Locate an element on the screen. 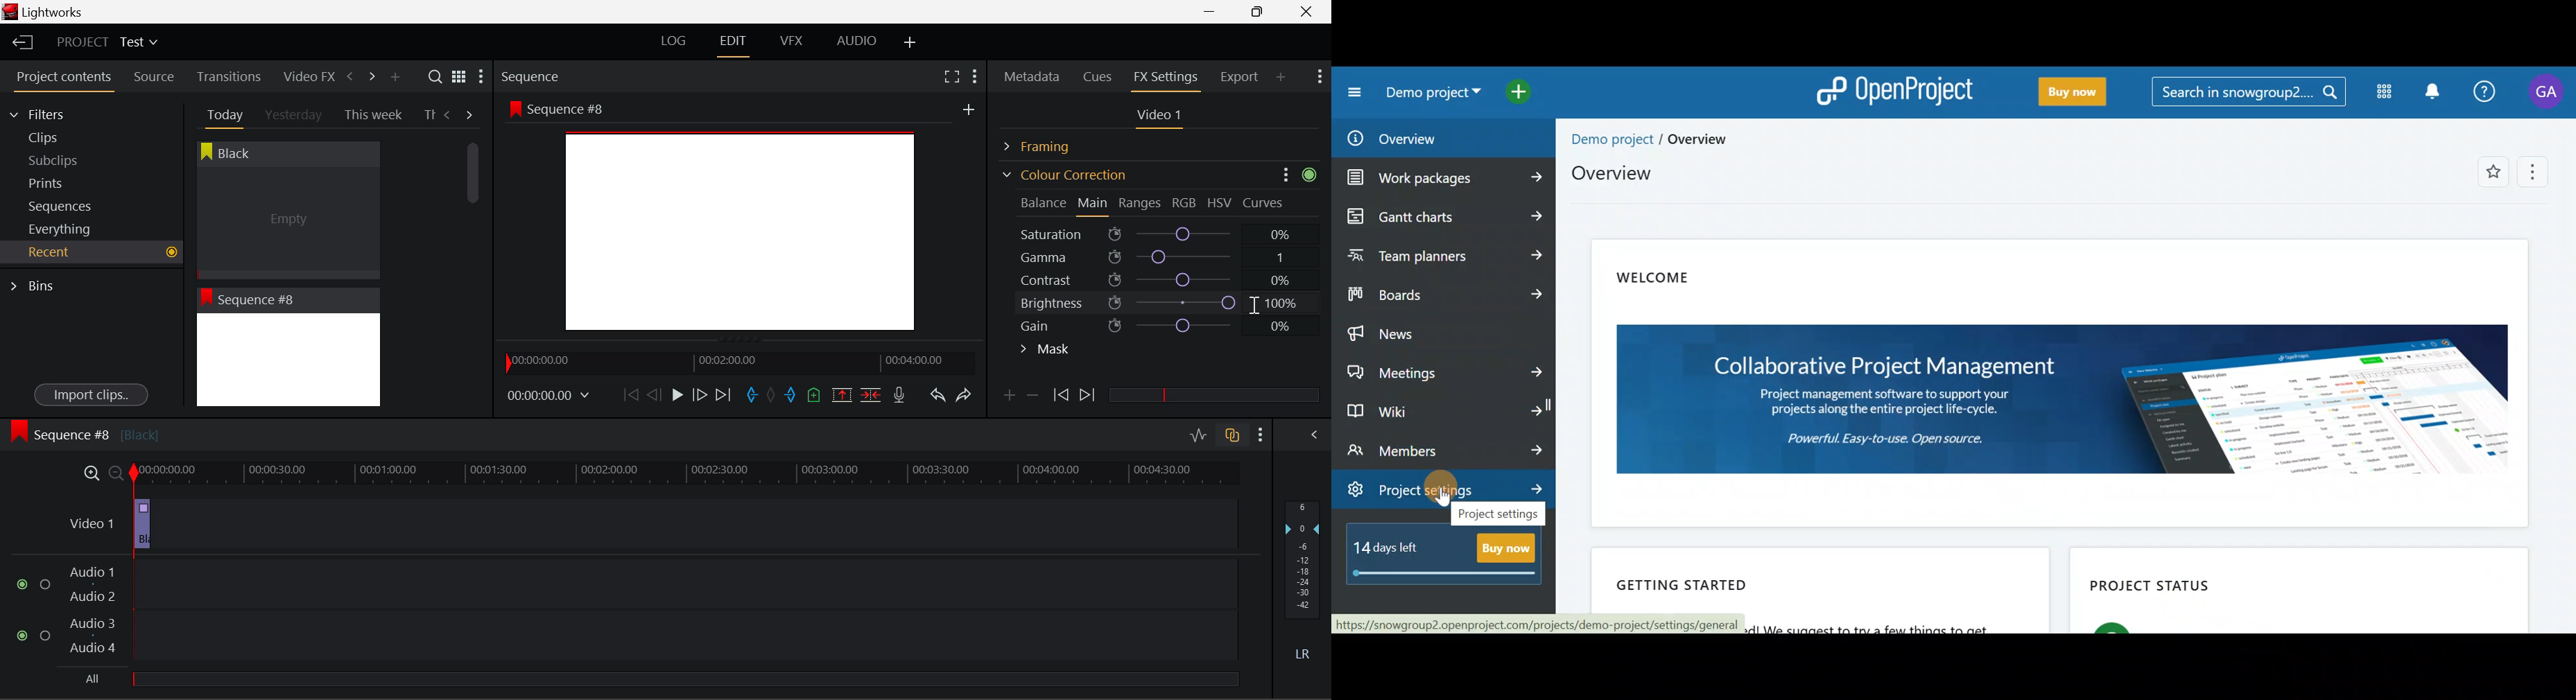 The width and height of the screenshot is (2576, 700). Add Panel is located at coordinates (395, 78).